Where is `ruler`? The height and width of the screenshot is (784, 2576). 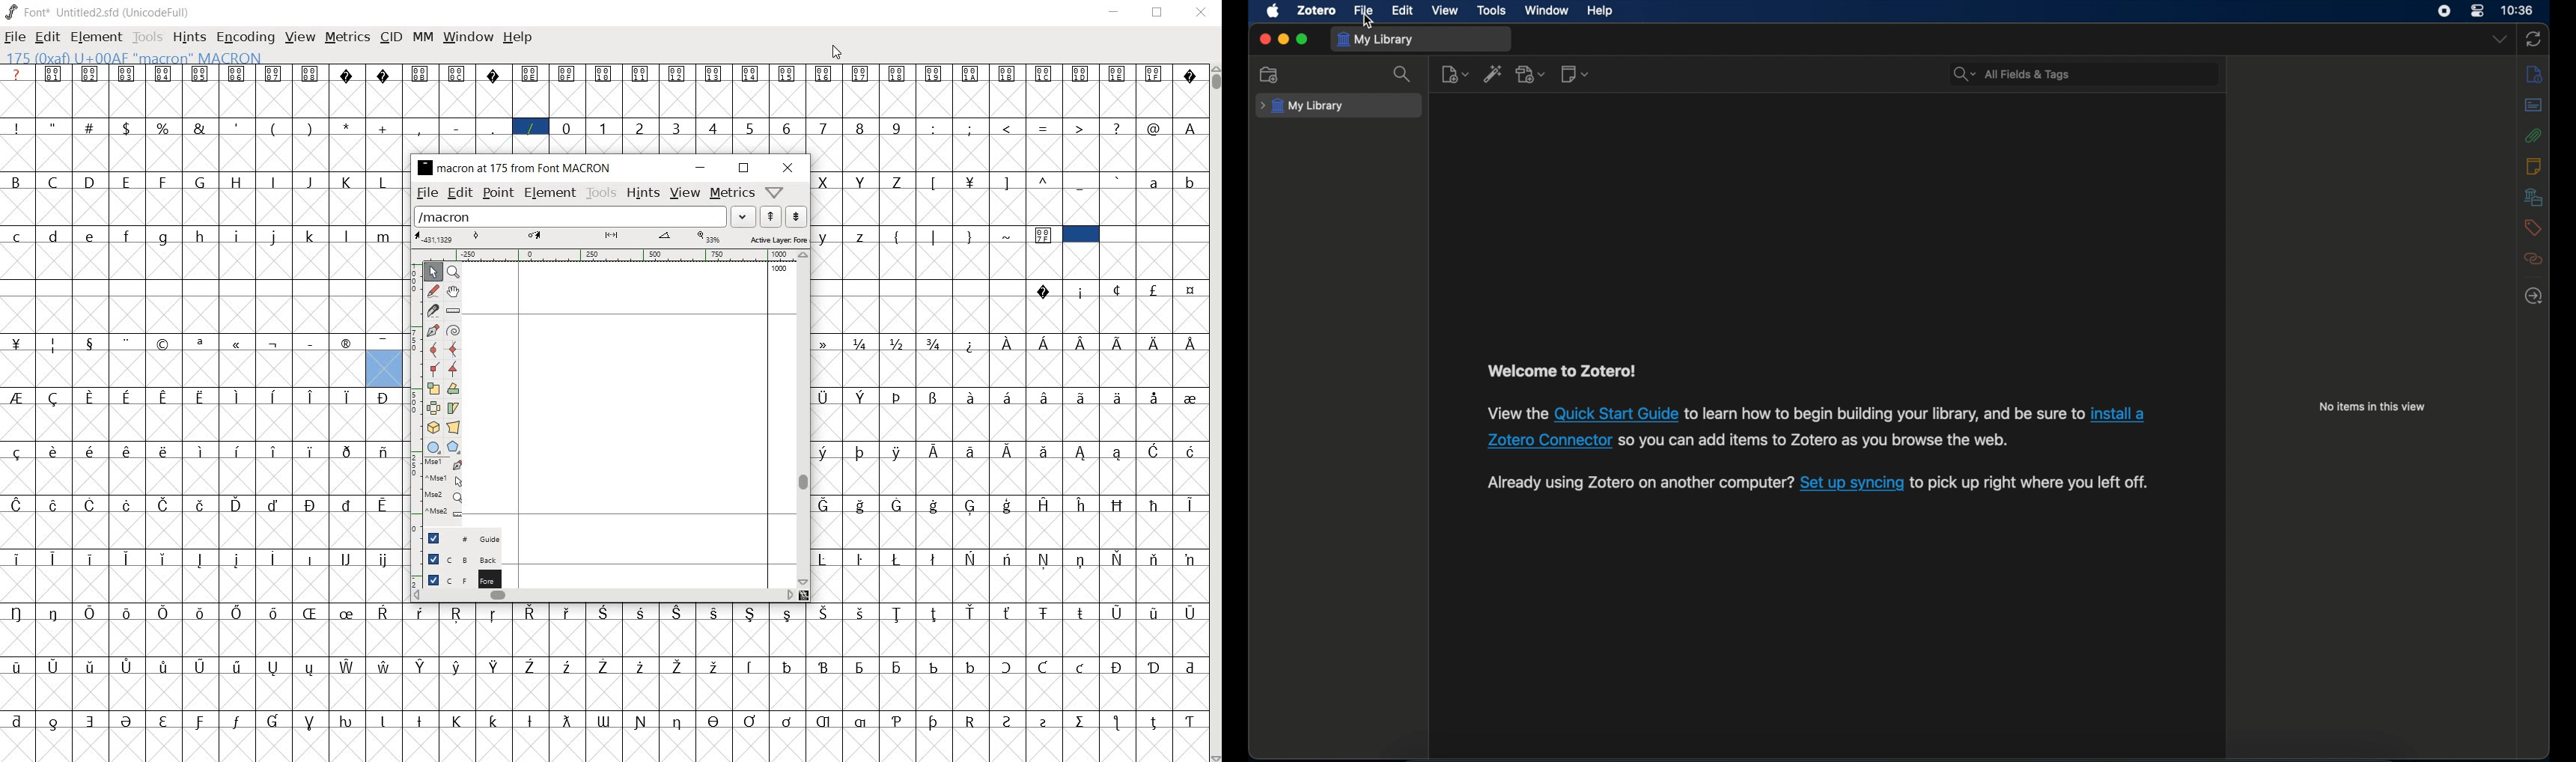 ruler is located at coordinates (412, 418).